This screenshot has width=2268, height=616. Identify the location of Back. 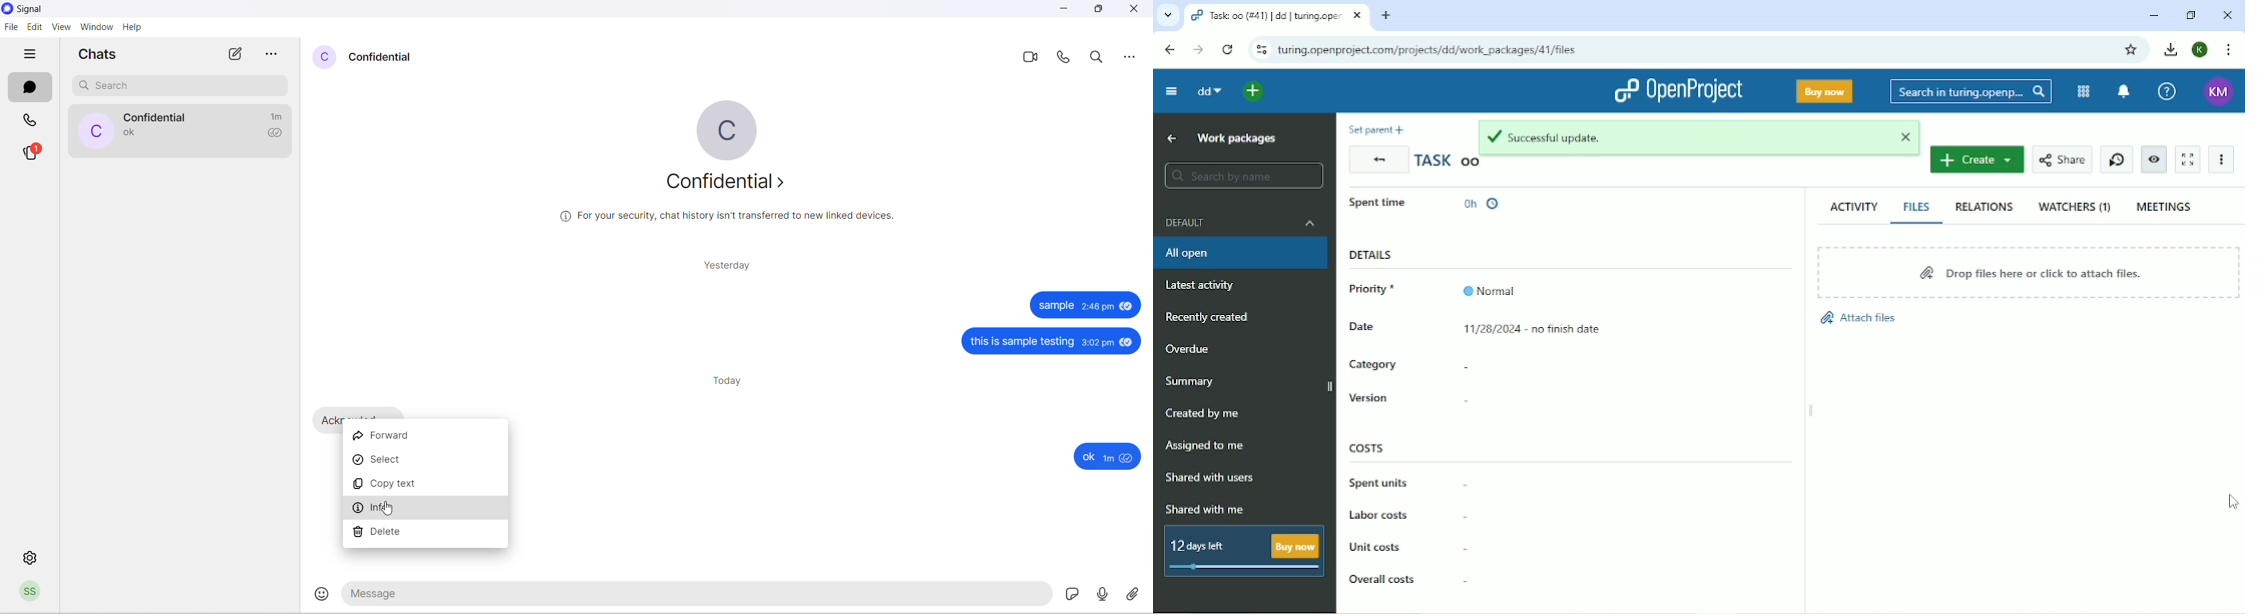
(1377, 160).